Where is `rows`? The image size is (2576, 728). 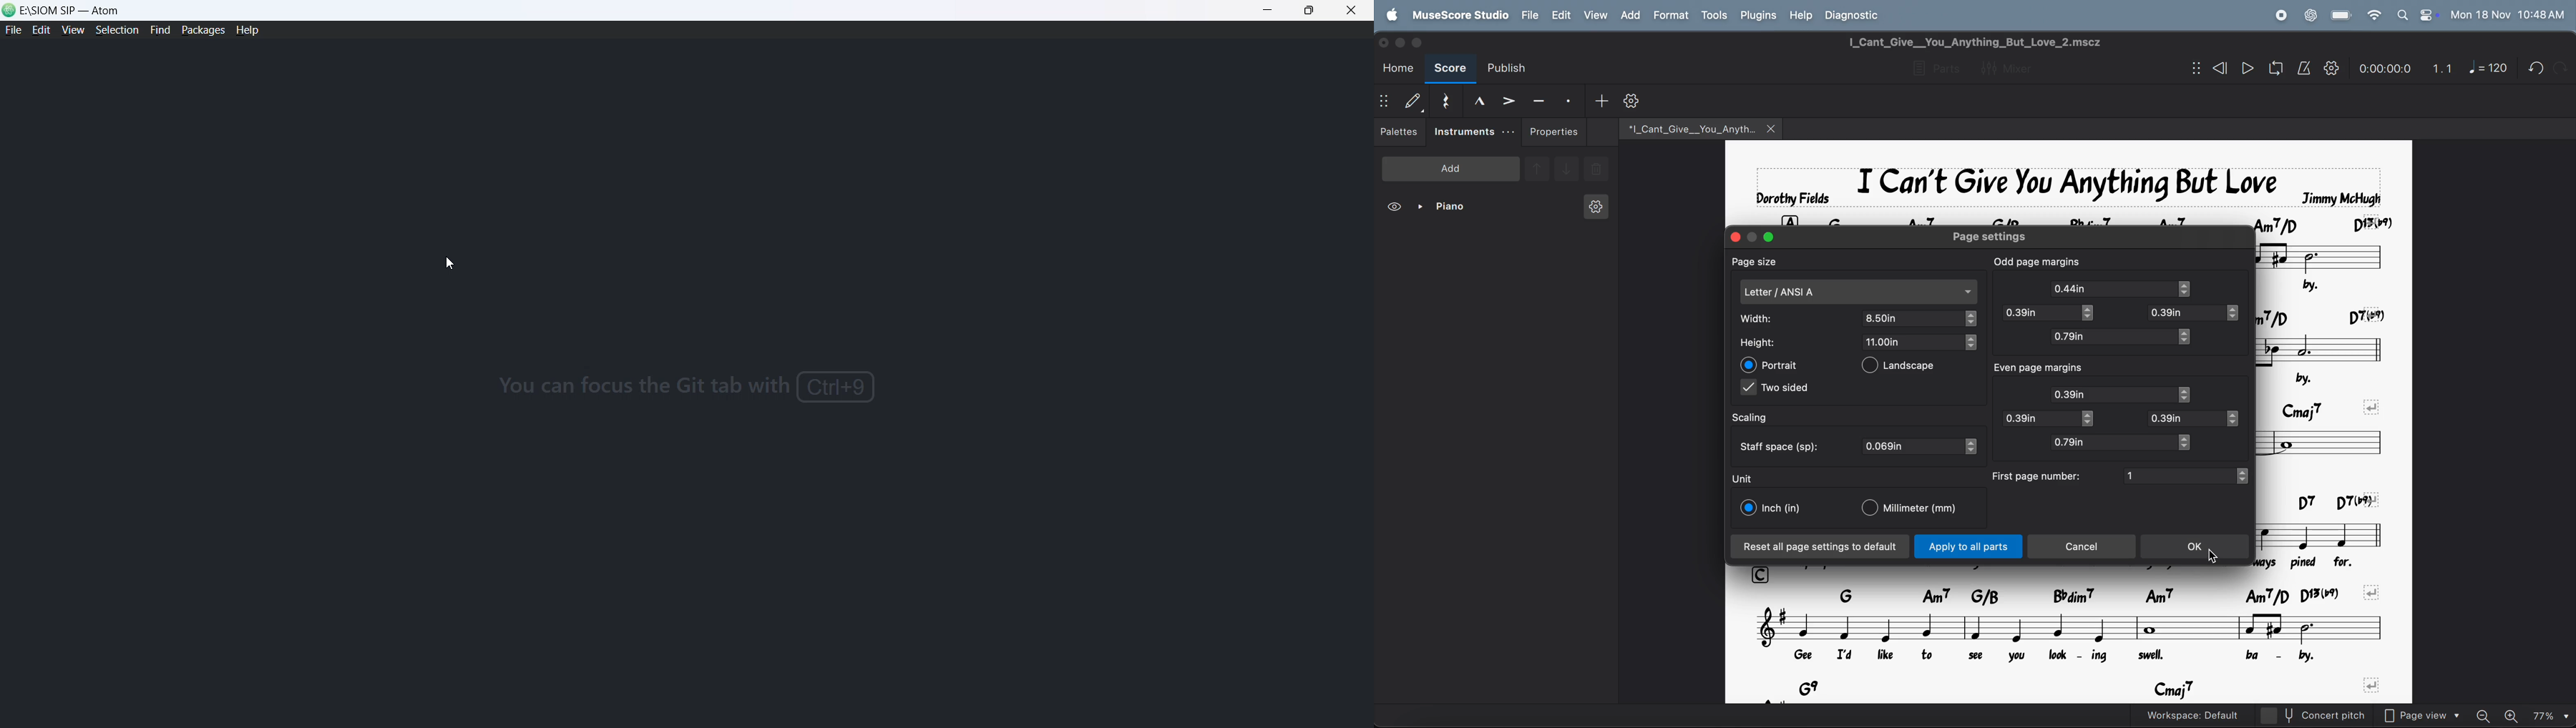
rows is located at coordinates (1789, 216).